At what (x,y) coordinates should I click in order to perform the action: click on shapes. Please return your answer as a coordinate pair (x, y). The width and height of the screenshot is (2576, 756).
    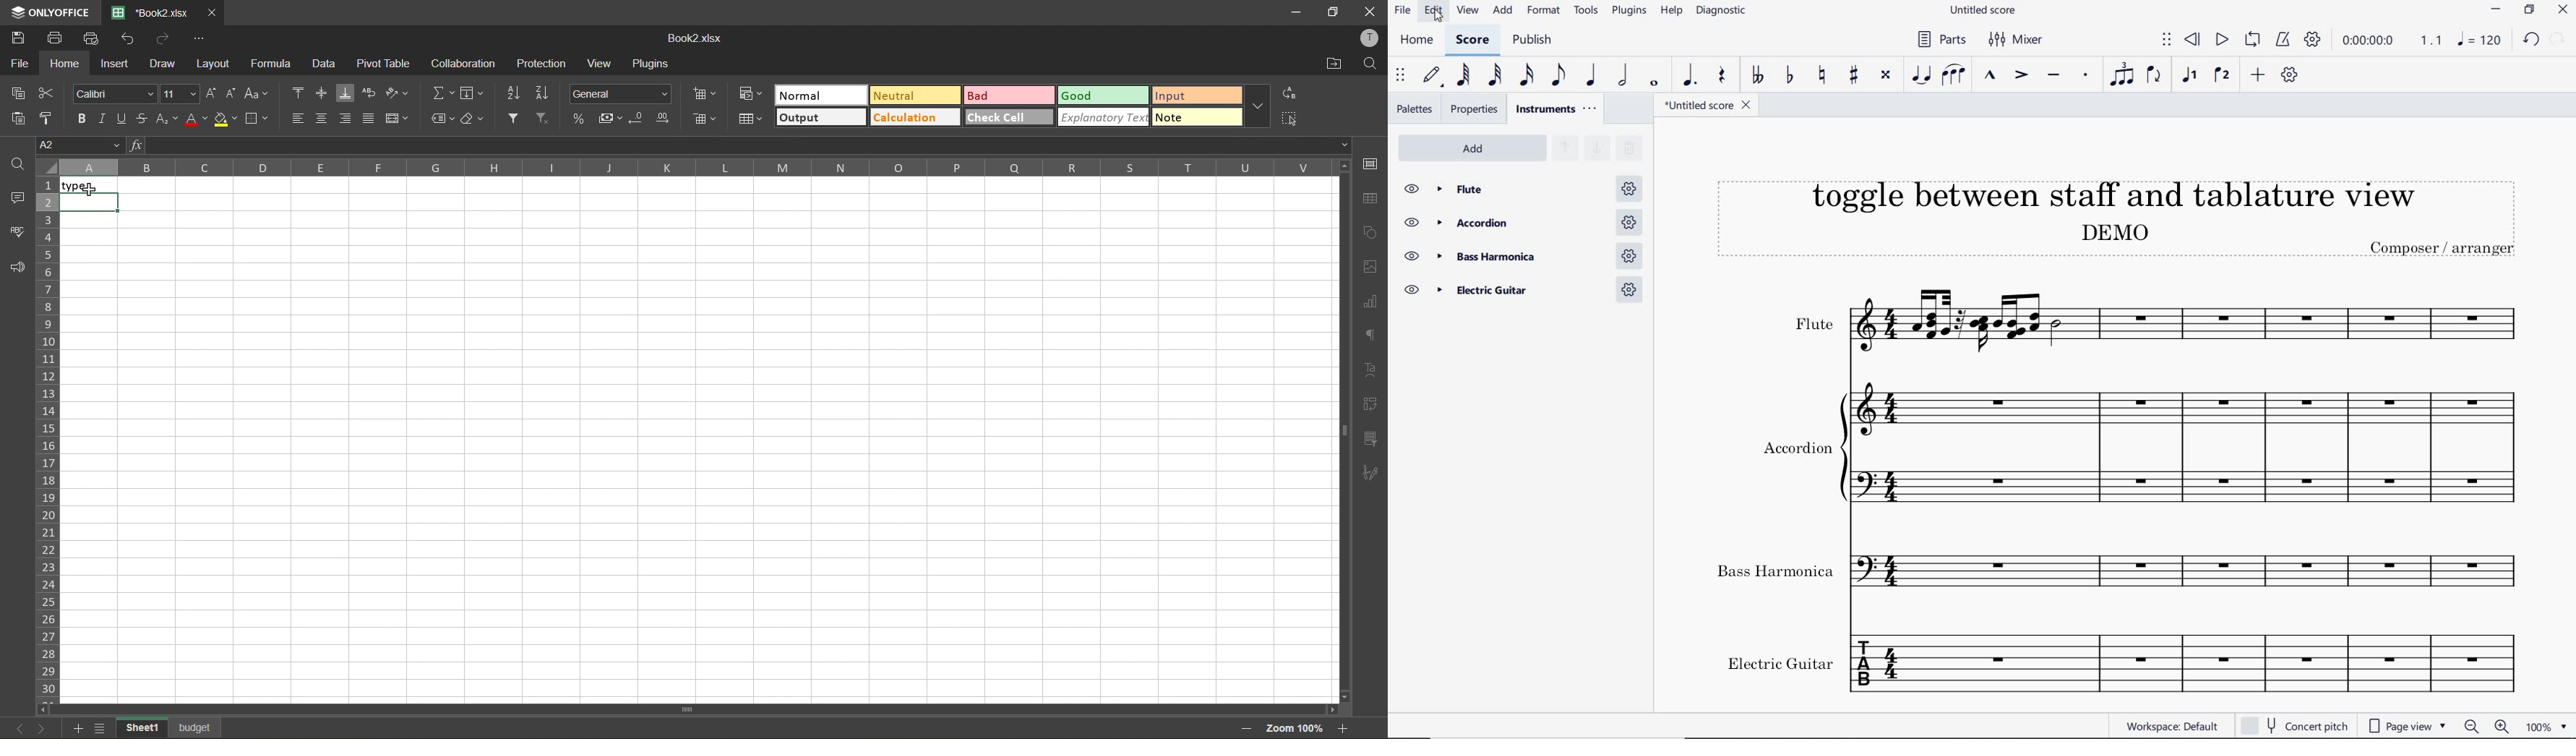
    Looking at the image, I should click on (1374, 233).